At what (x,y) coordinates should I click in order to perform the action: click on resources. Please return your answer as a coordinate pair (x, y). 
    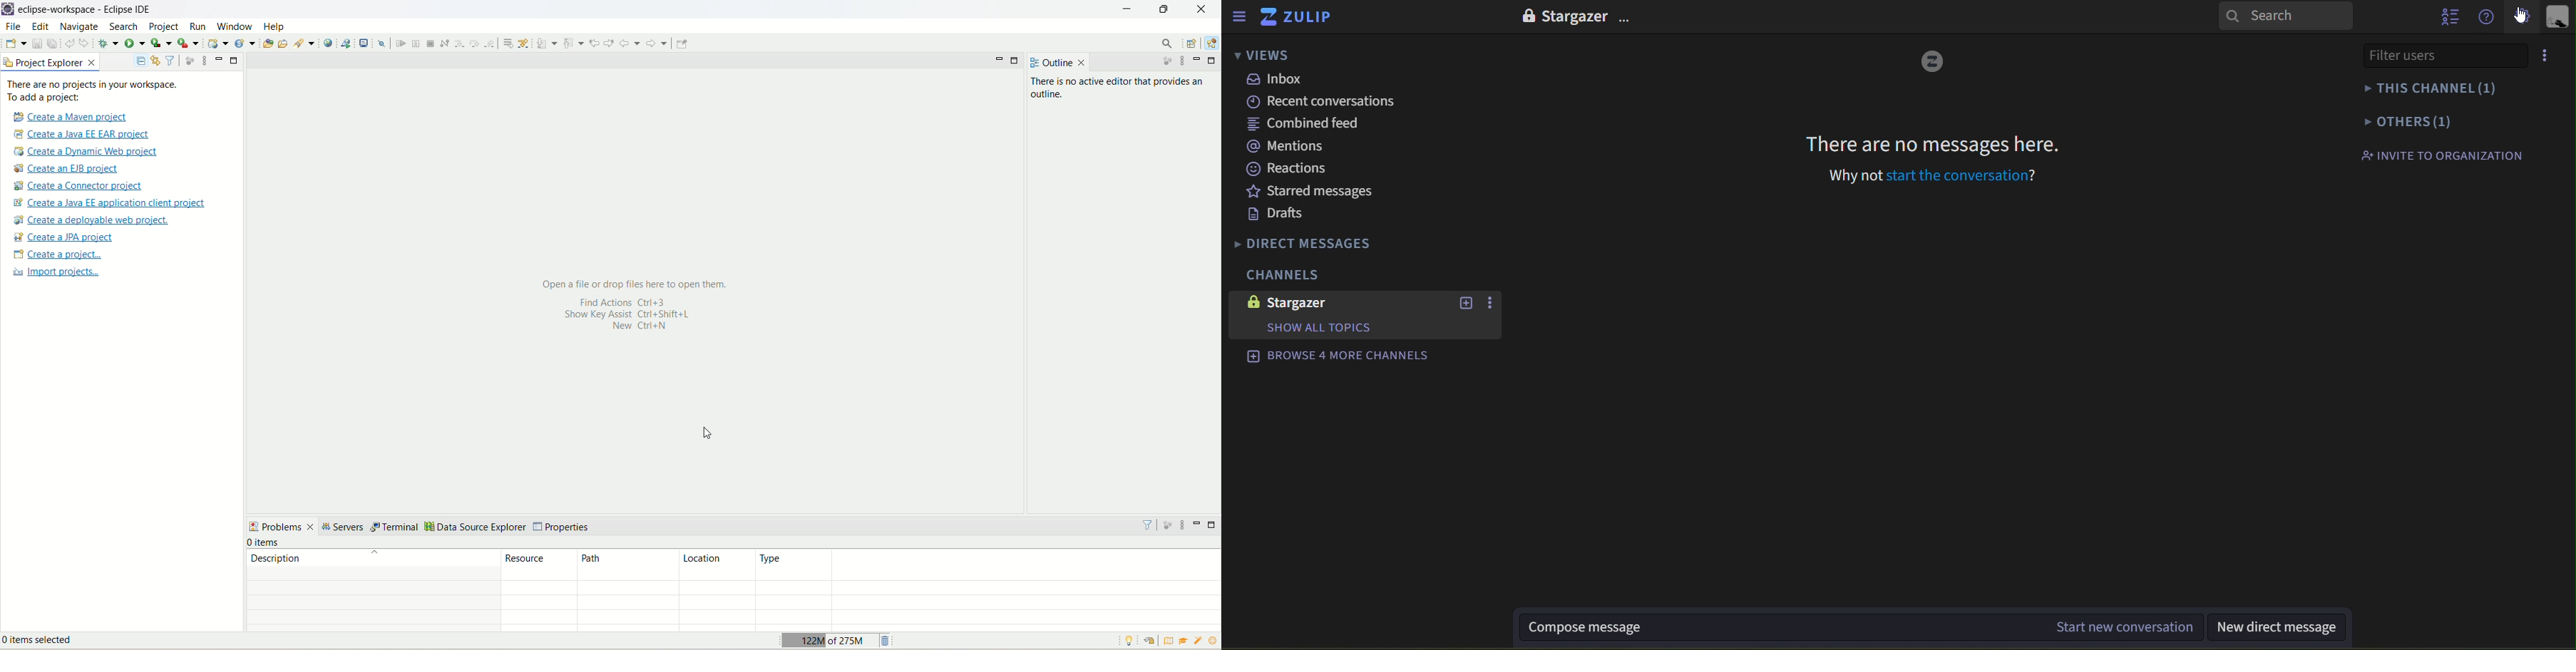
    Looking at the image, I should click on (540, 565).